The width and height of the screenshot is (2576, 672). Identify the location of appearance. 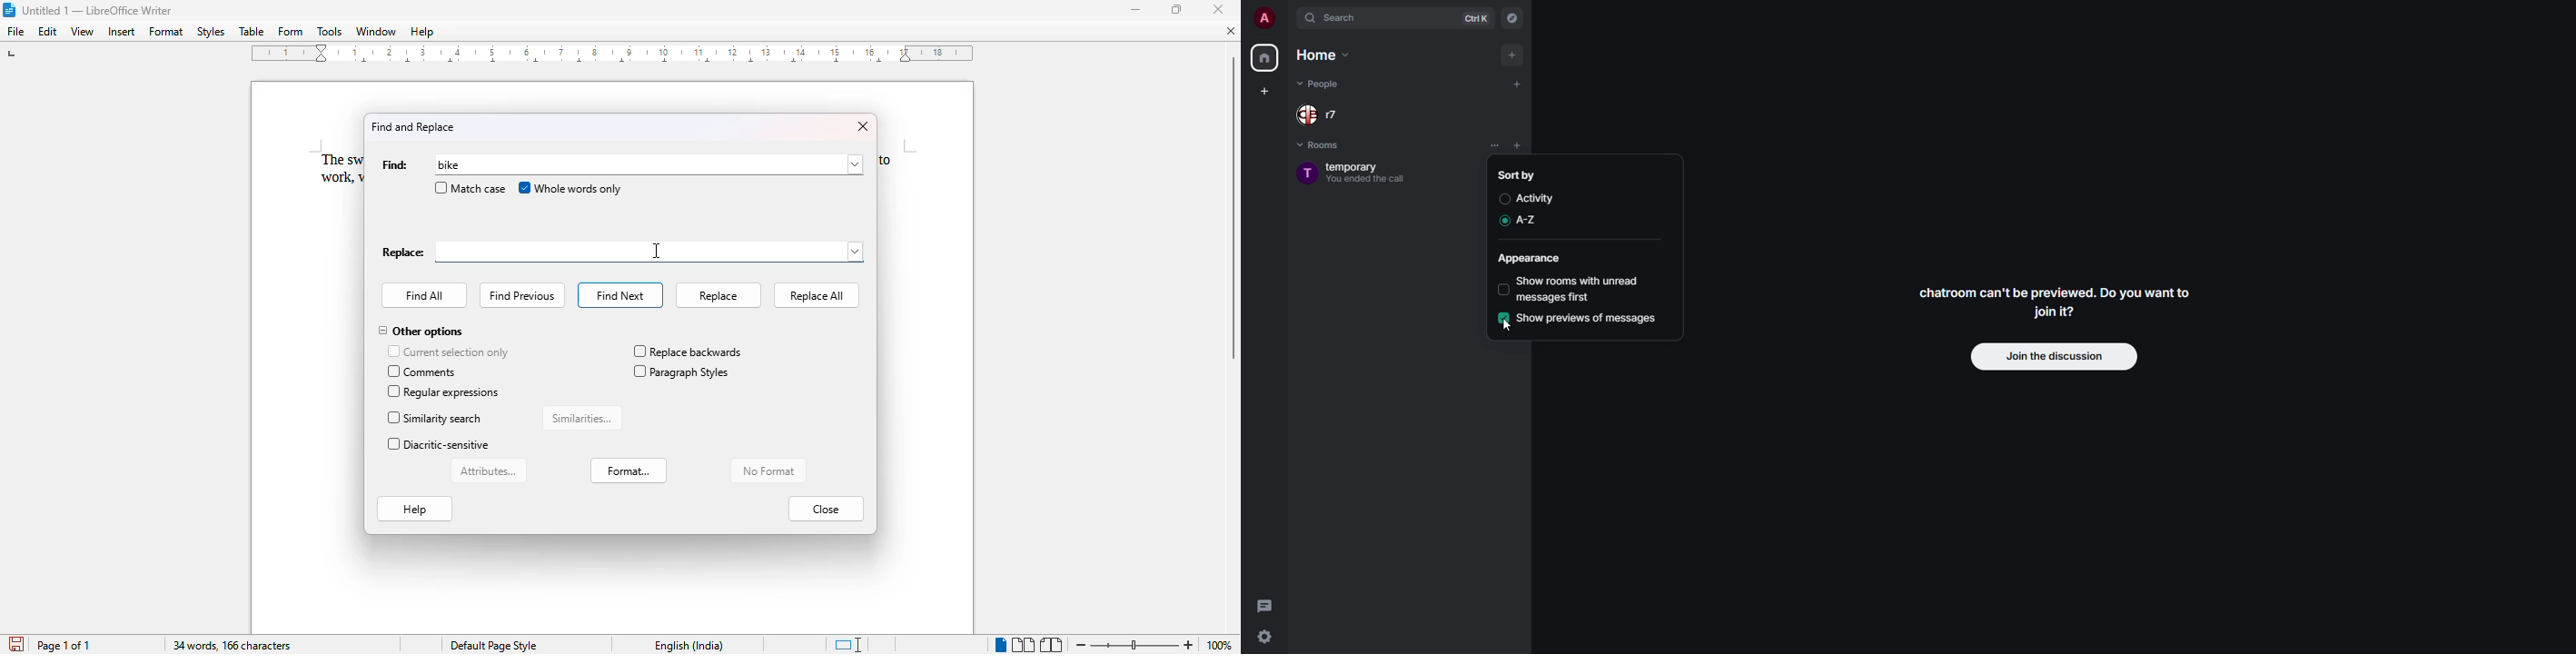
(1531, 260).